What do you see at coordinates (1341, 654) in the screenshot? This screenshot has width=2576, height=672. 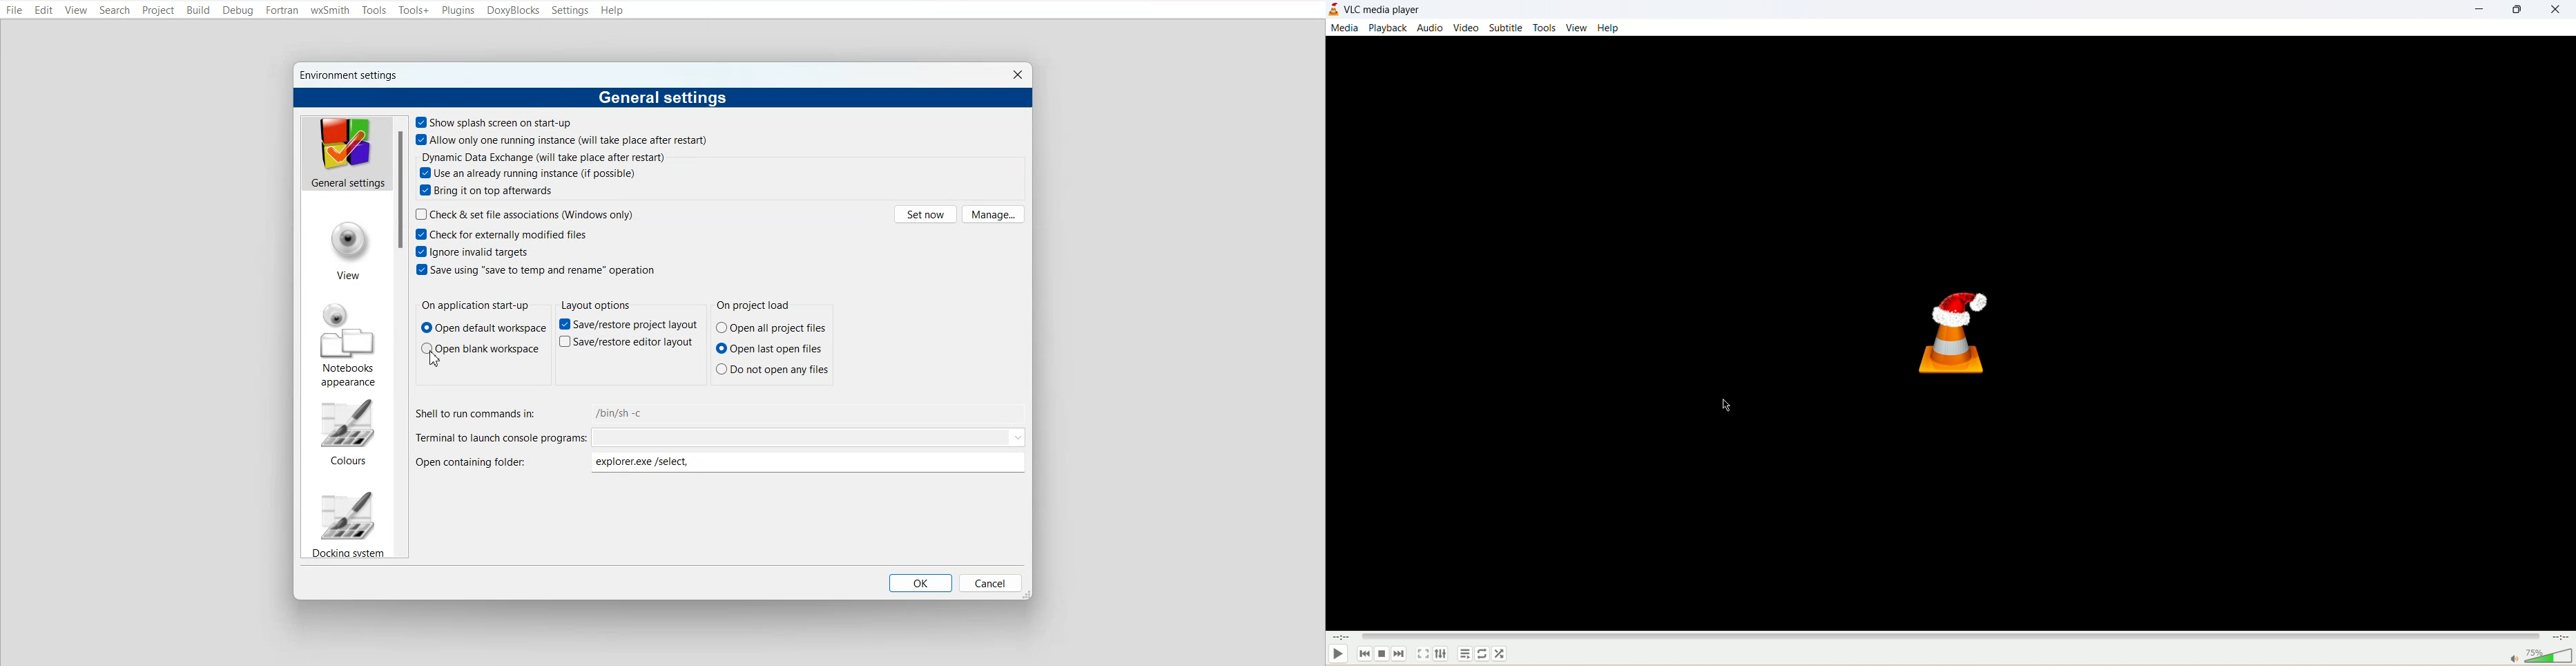 I see `play` at bounding box center [1341, 654].